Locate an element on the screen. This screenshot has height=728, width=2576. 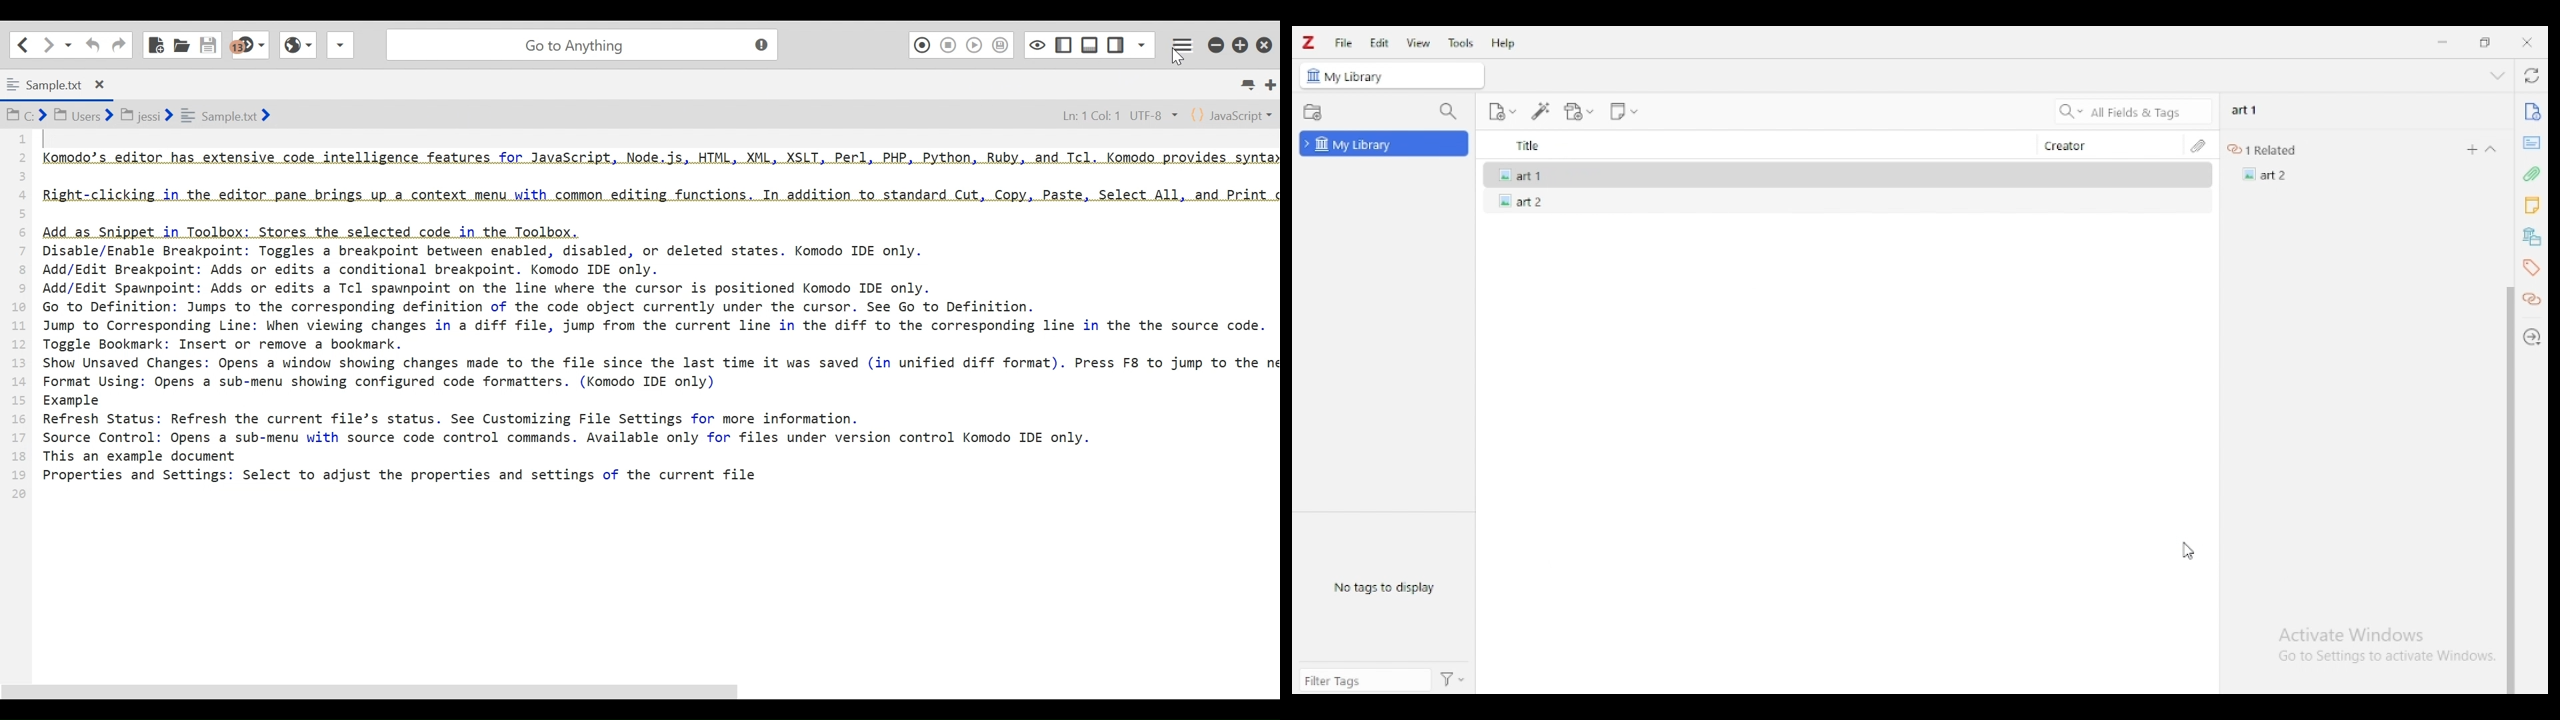
title is located at coordinates (1755, 145).